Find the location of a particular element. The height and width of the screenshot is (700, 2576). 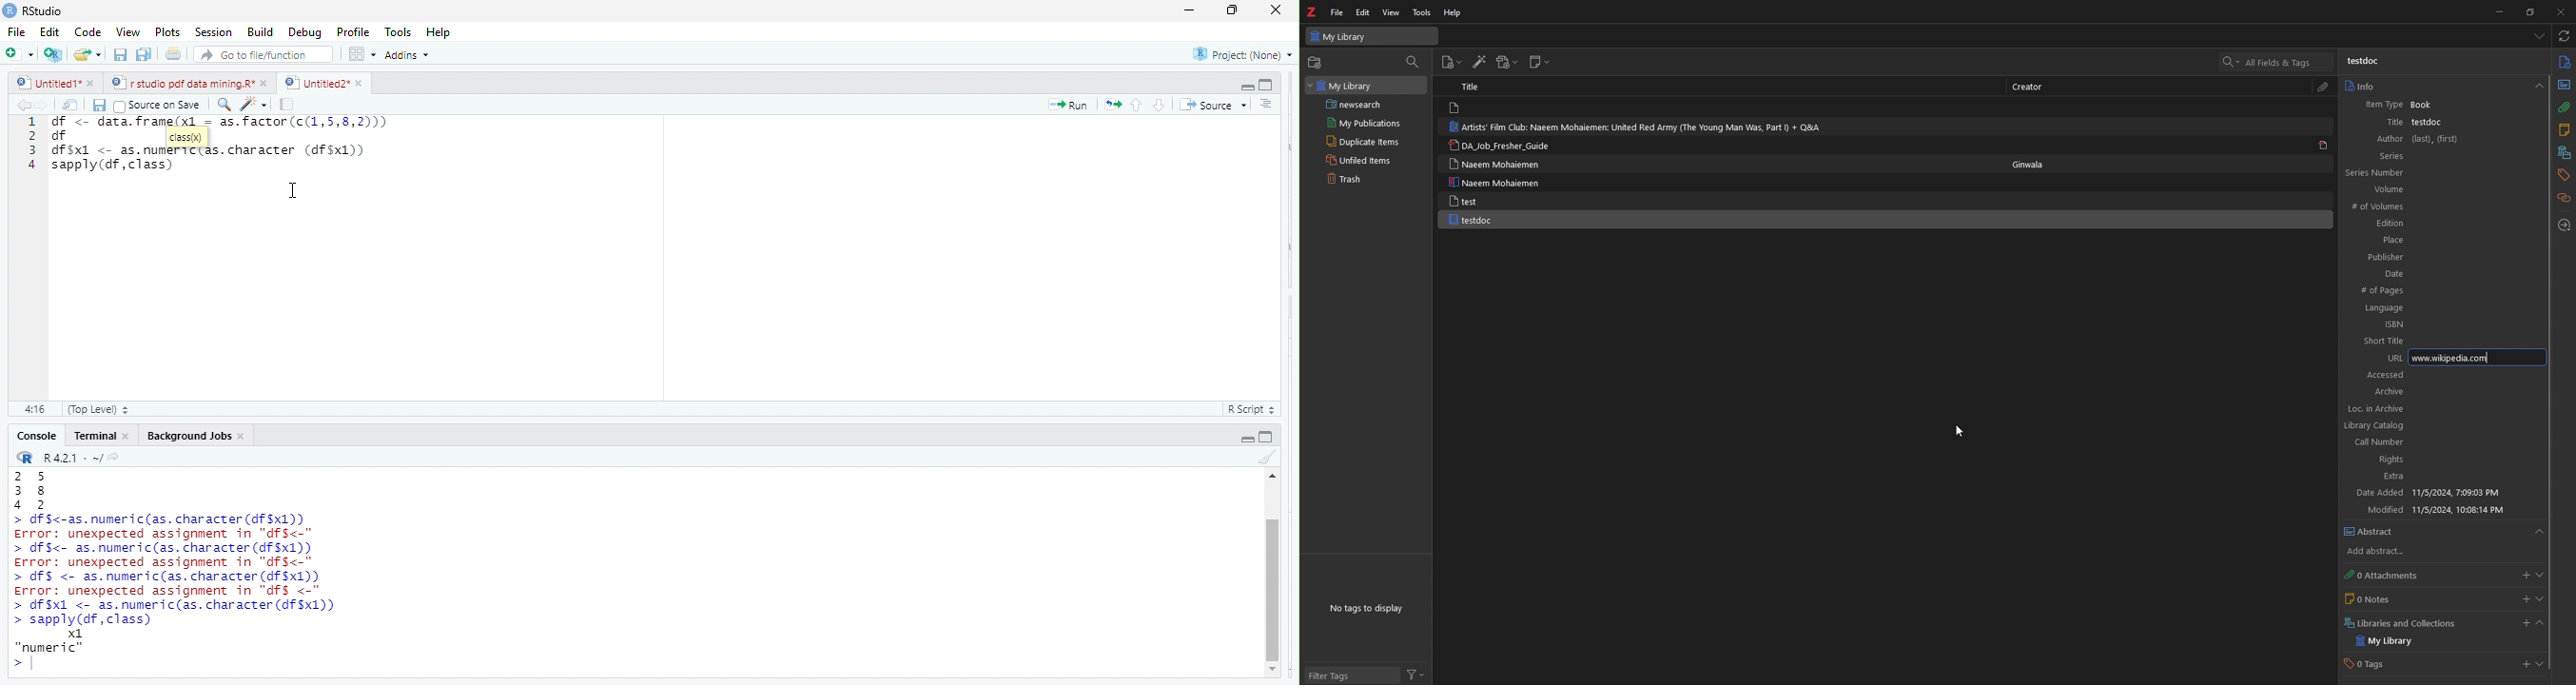

notes is located at coordinates (2563, 130).